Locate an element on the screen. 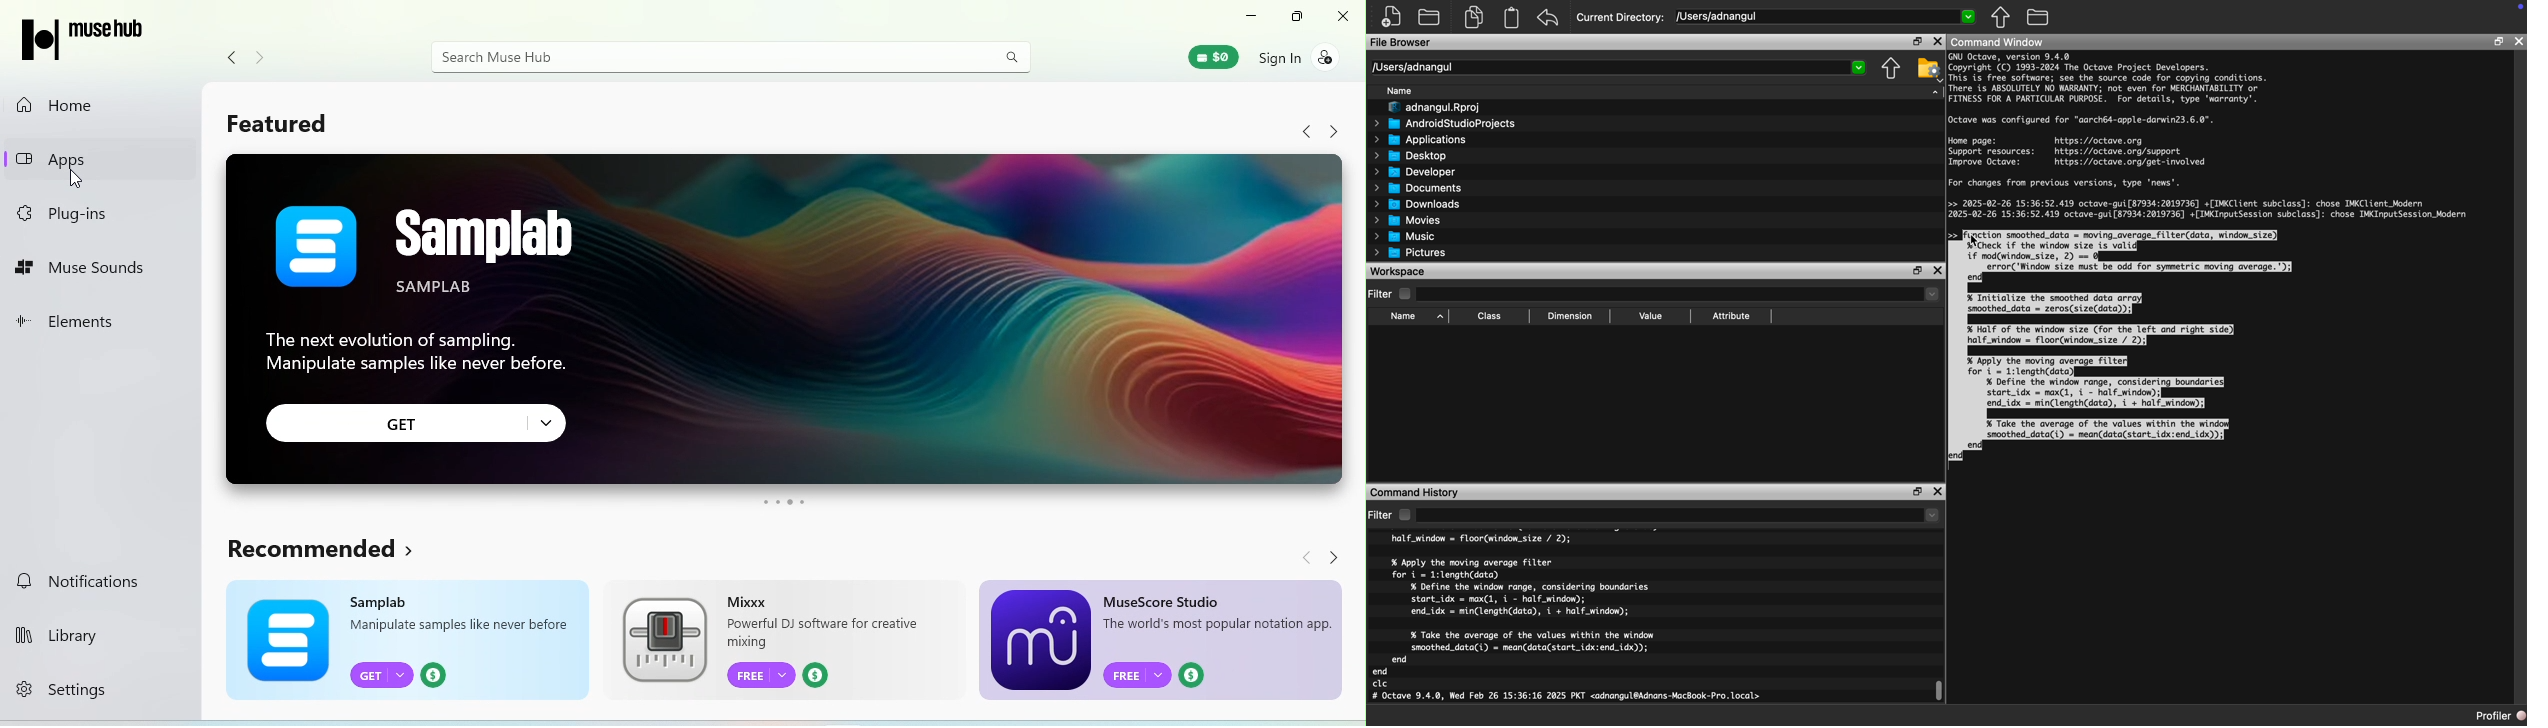  Pictures is located at coordinates (1412, 253).